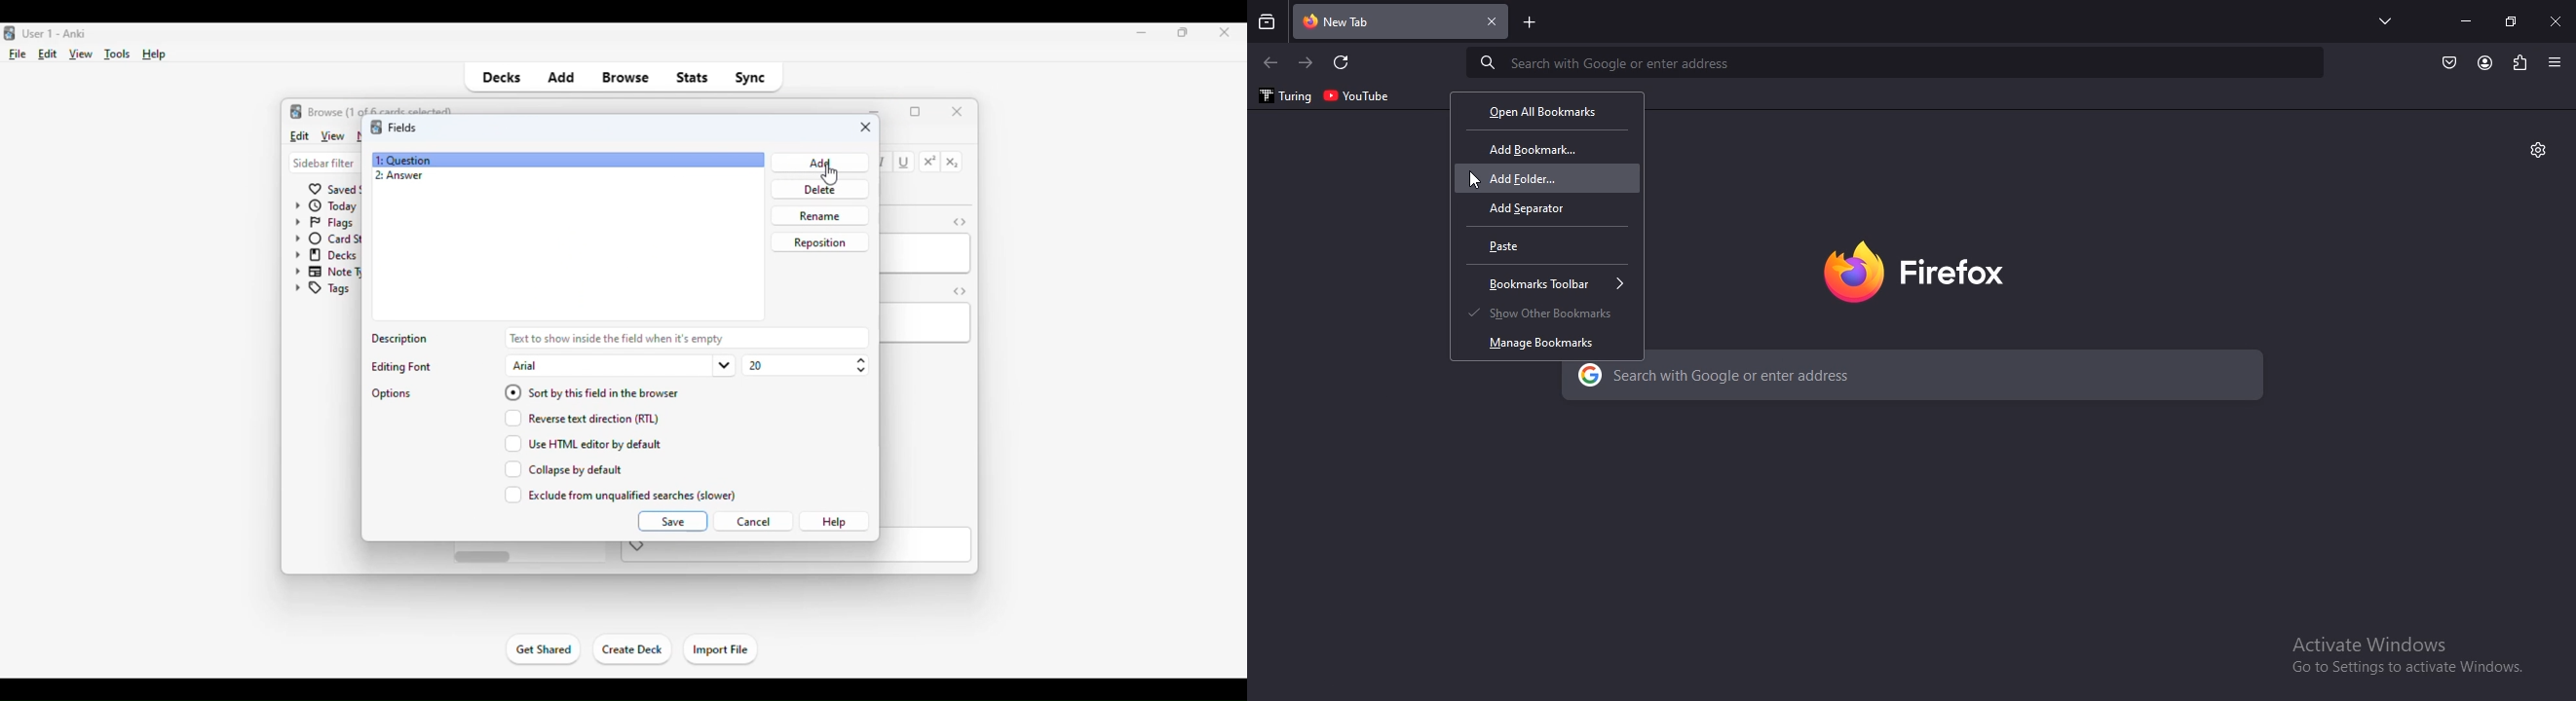  Describe the element at coordinates (56, 34) in the screenshot. I see `title` at that location.